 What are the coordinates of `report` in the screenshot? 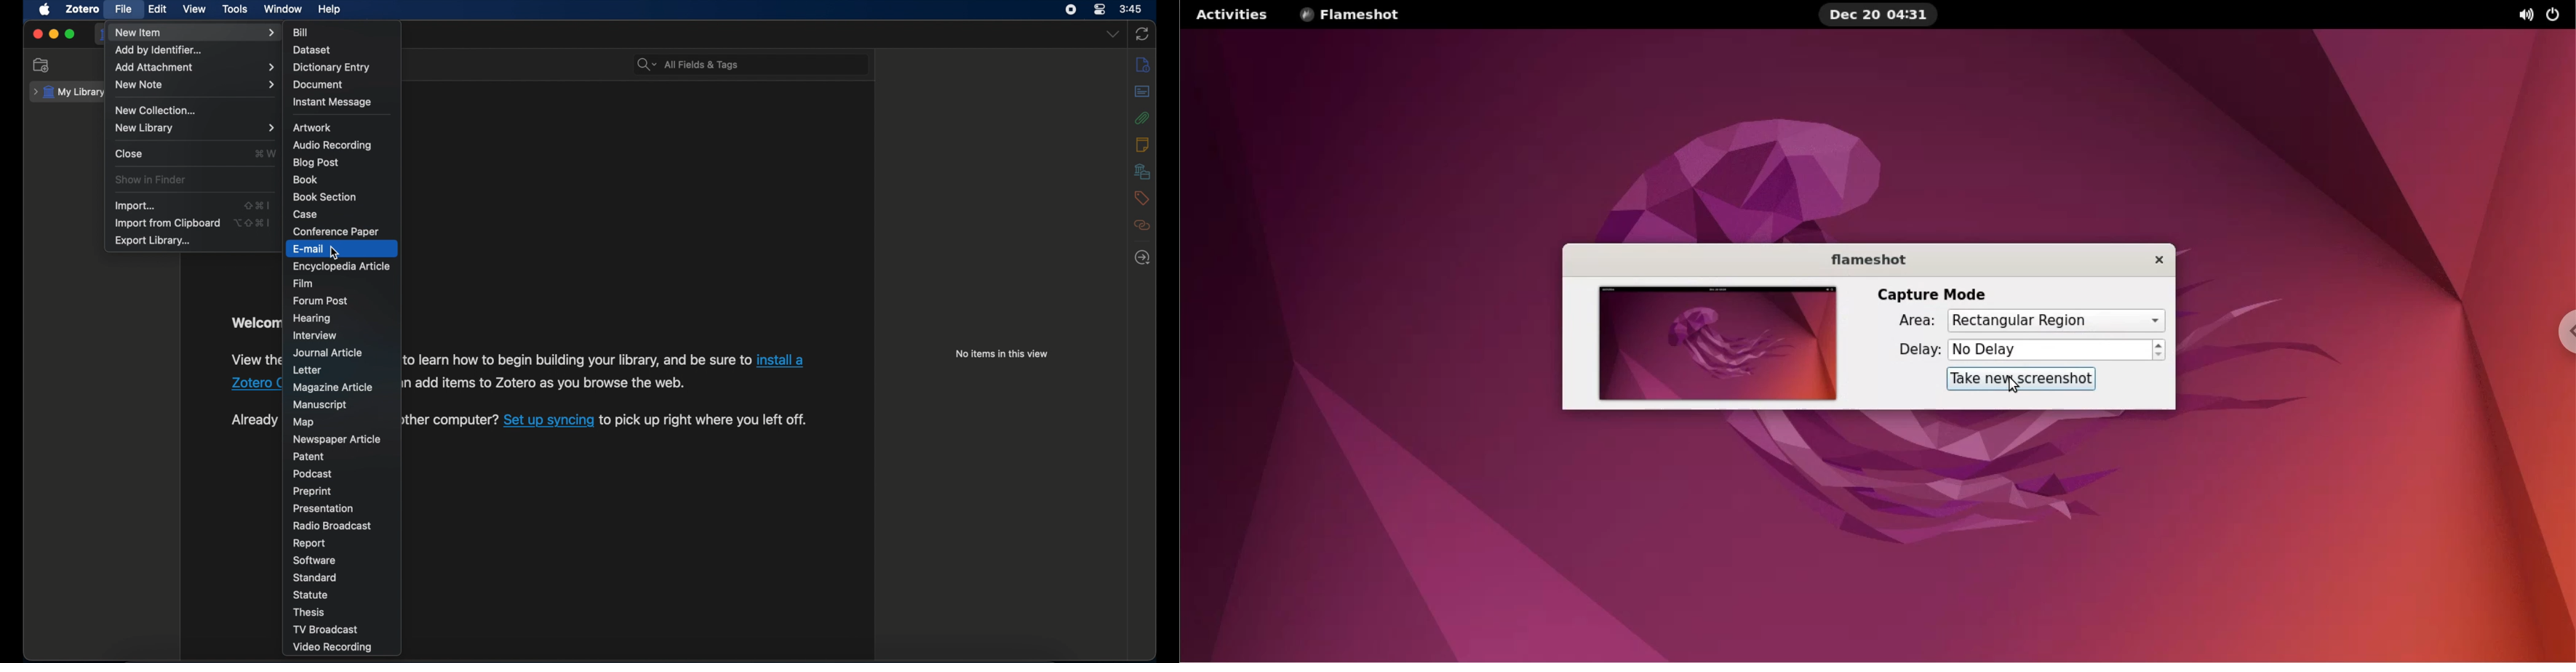 It's located at (310, 544).